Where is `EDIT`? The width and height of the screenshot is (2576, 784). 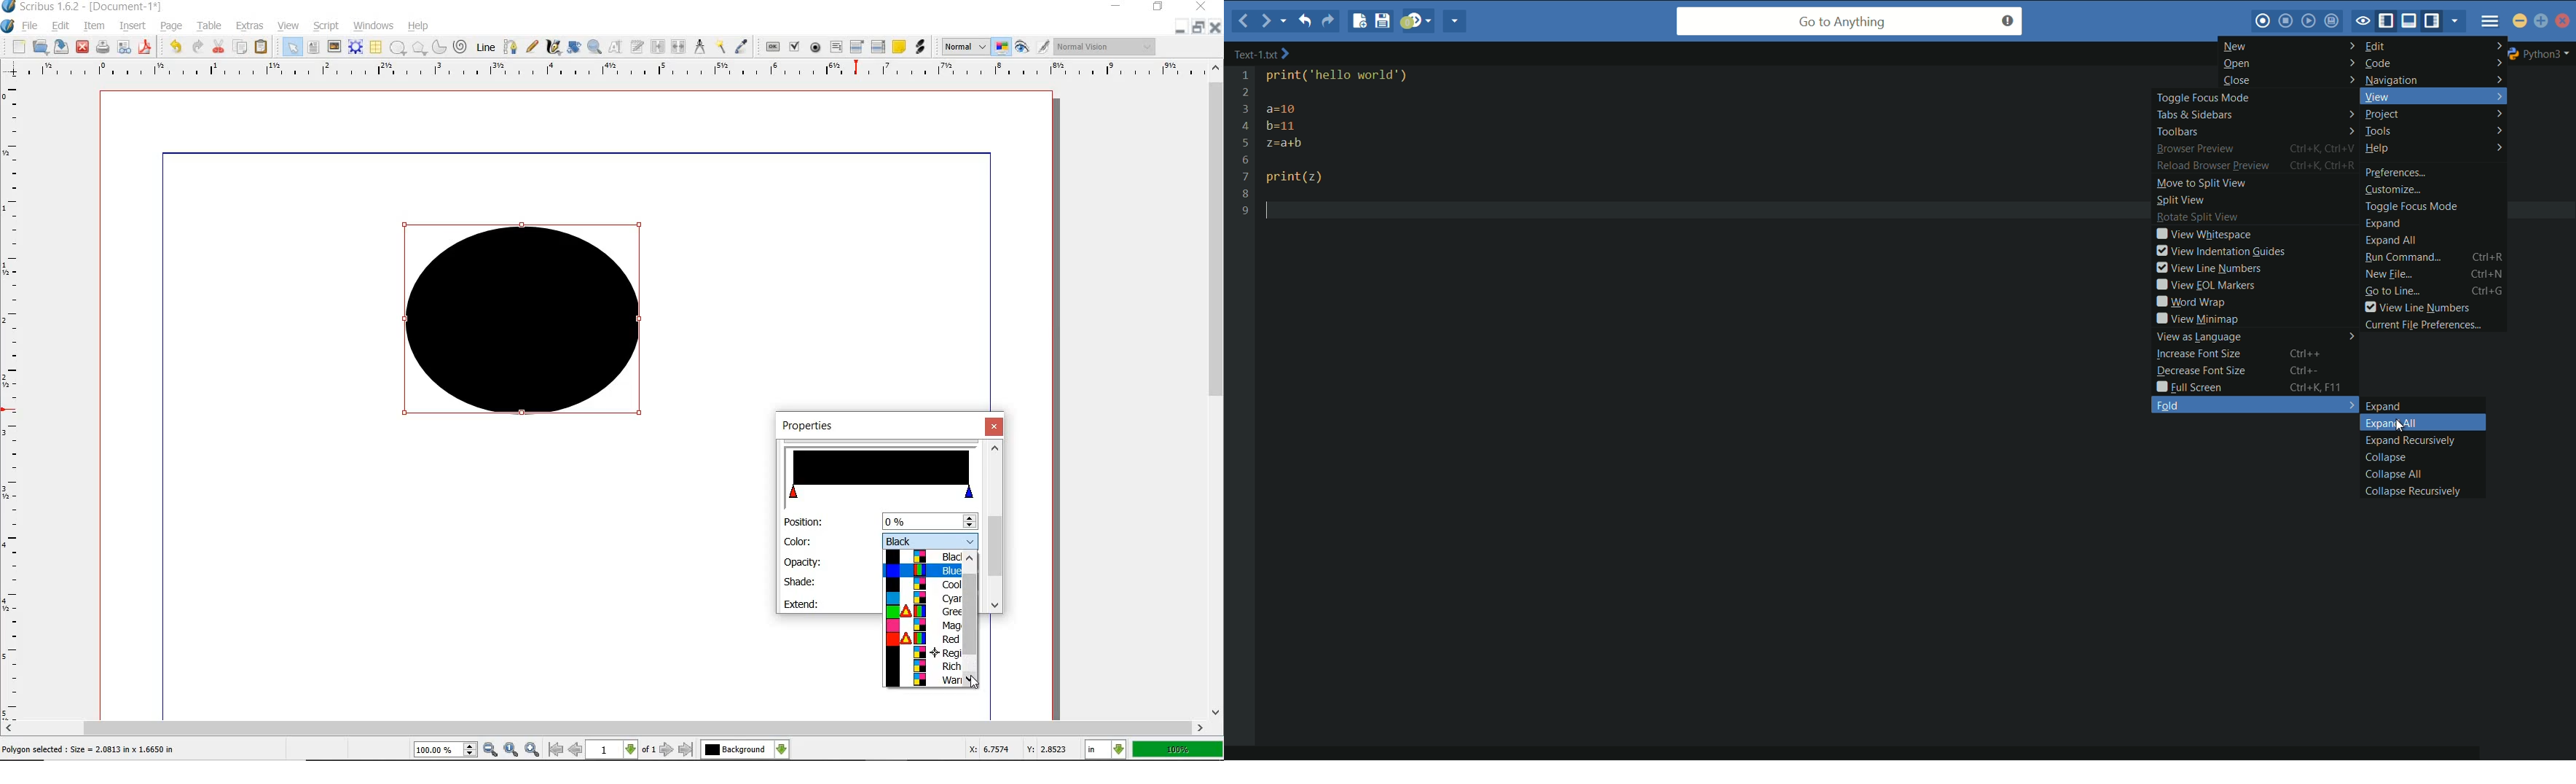 EDIT is located at coordinates (60, 27).